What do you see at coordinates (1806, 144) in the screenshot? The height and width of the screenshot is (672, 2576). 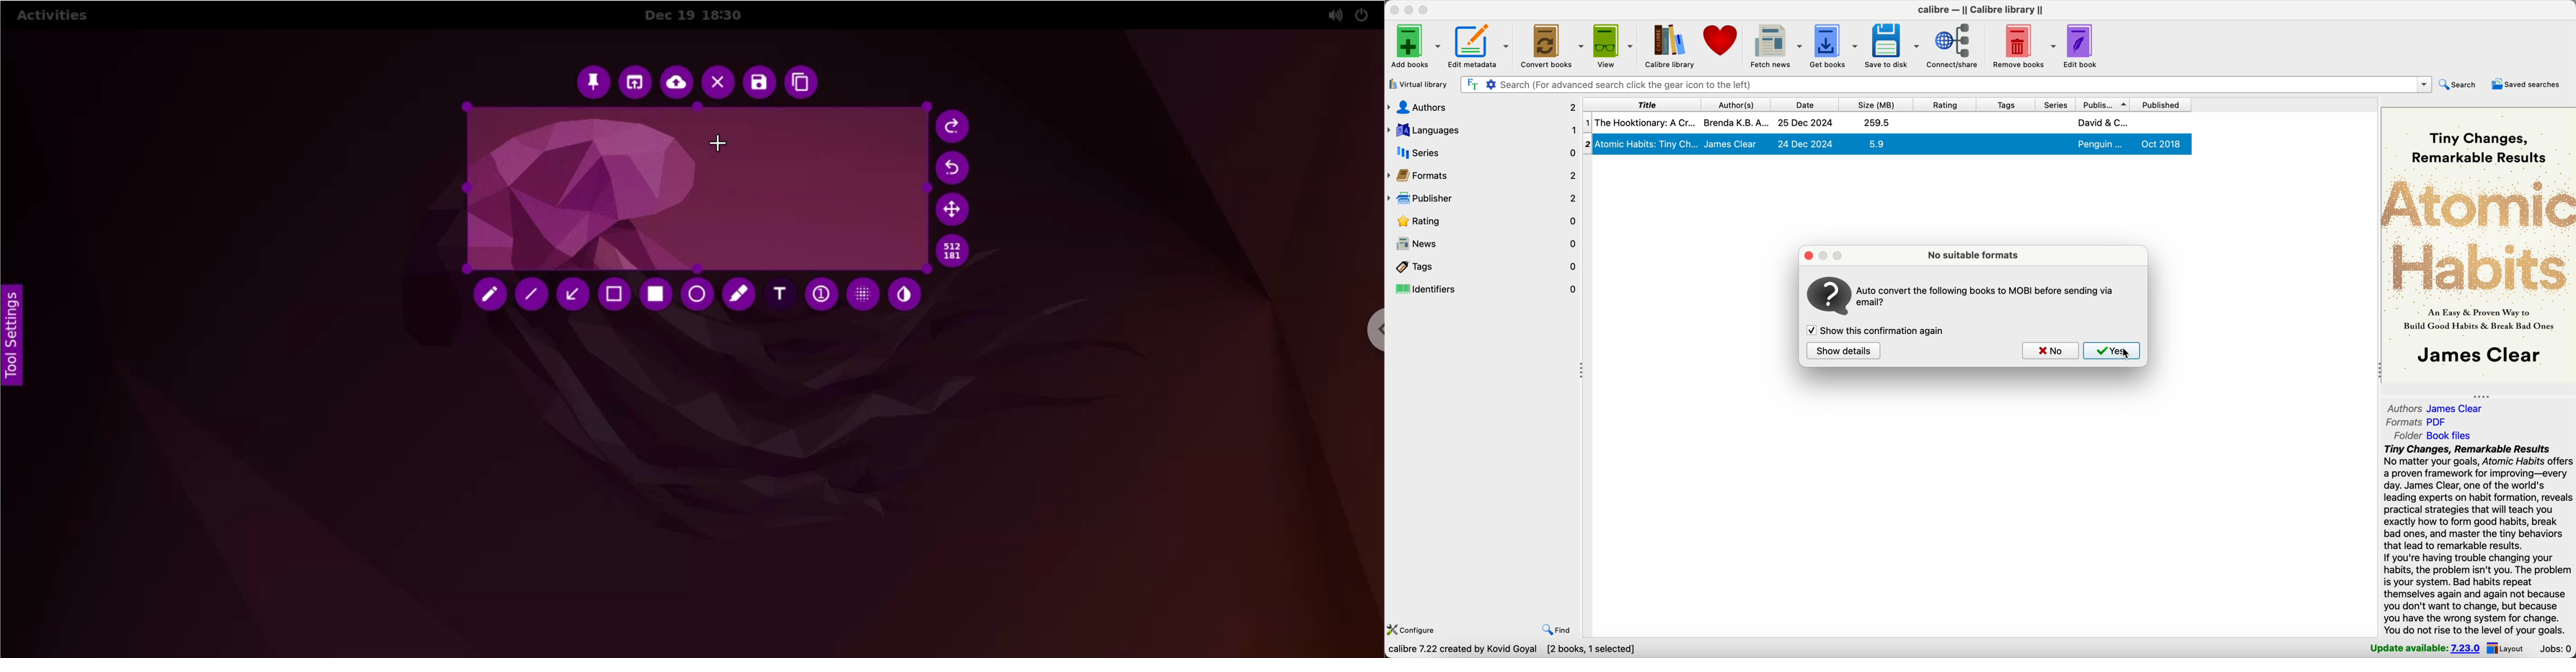 I see `24 Dec 2024` at bounding box center [1806, 144].